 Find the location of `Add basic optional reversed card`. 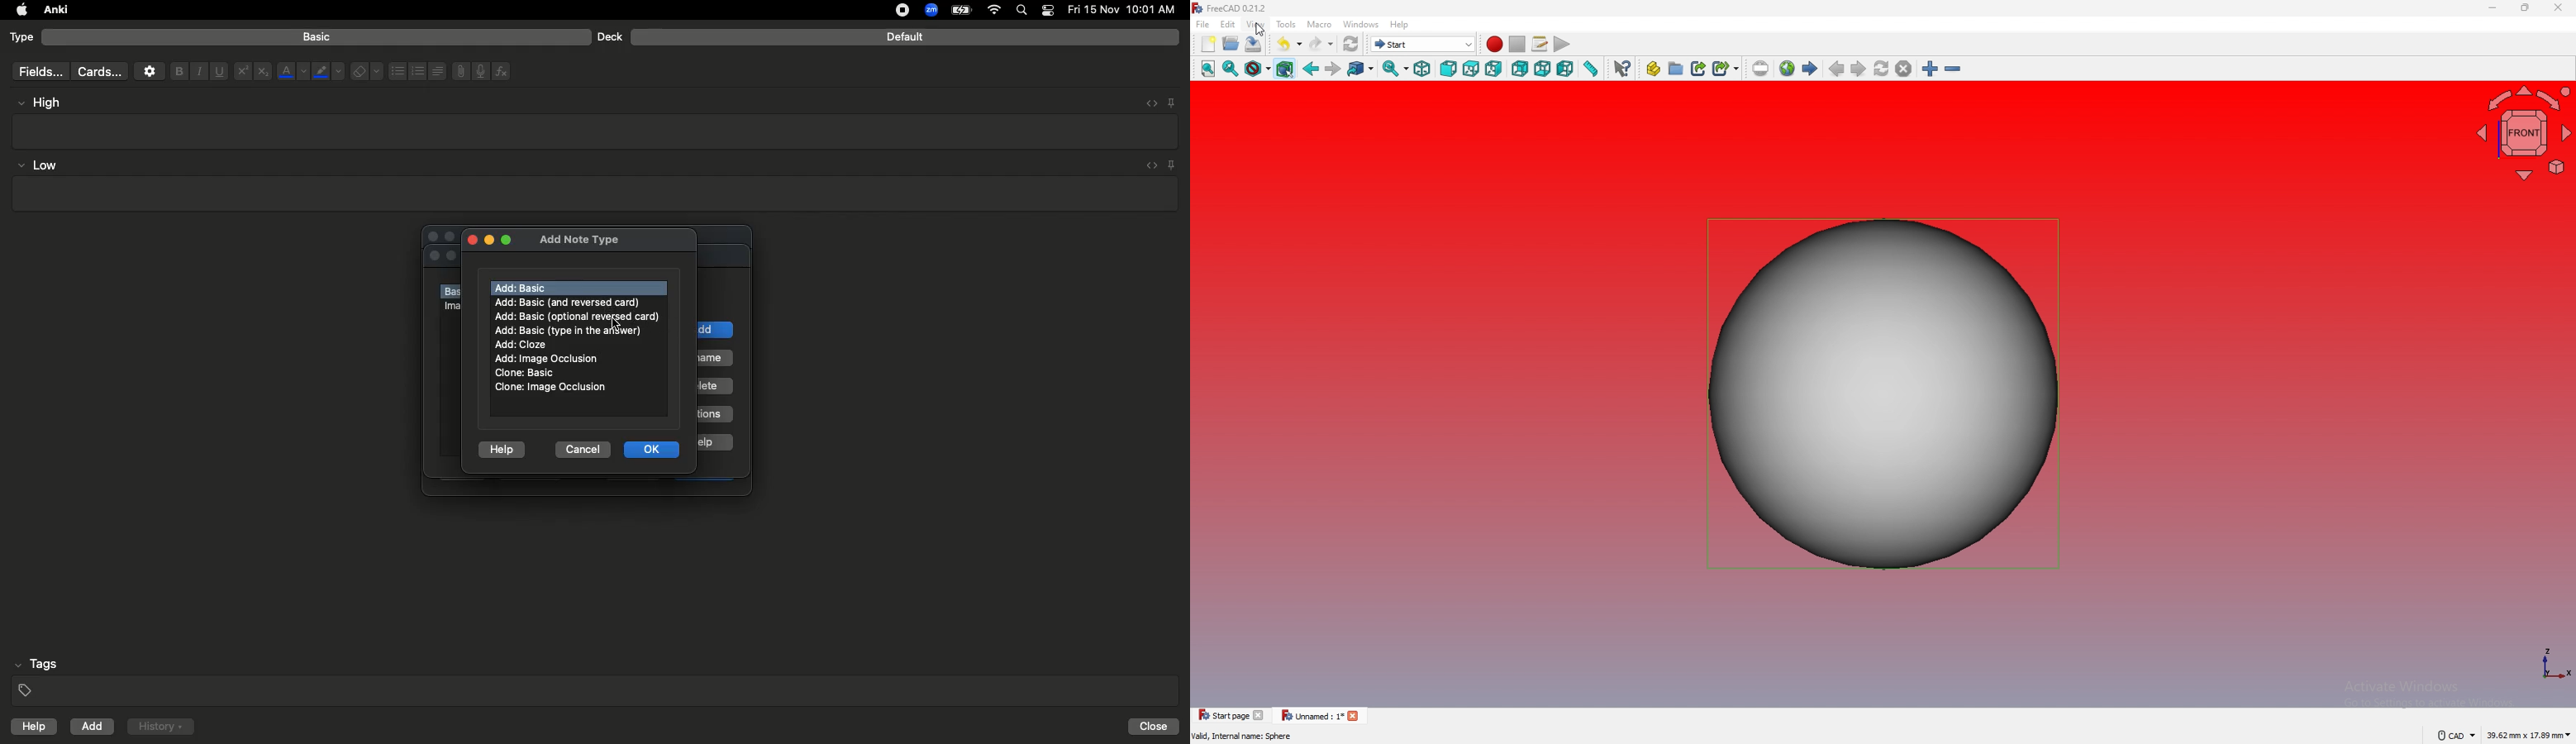

Add basic optional reversed card is located at coordinates (577, 316).